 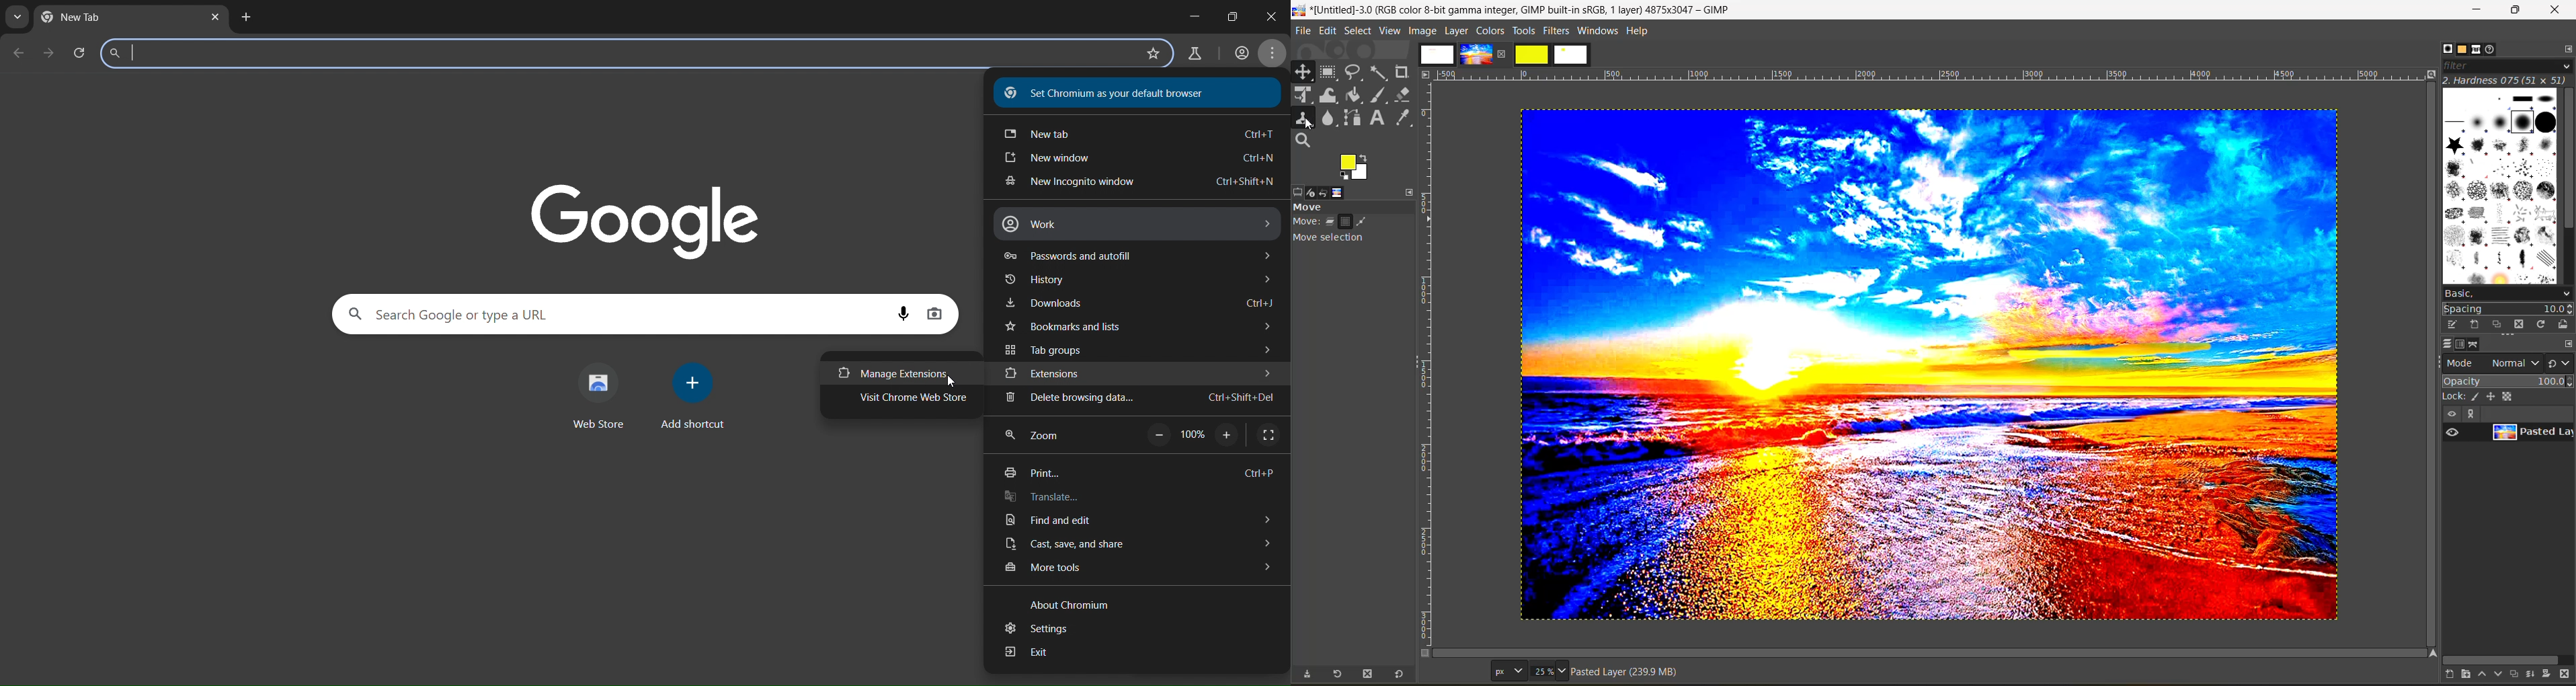 What do you see at coordinates (2568, 160) in the screenshot?
I see `vertical scroll bar` at bounding box center [2568, 160].